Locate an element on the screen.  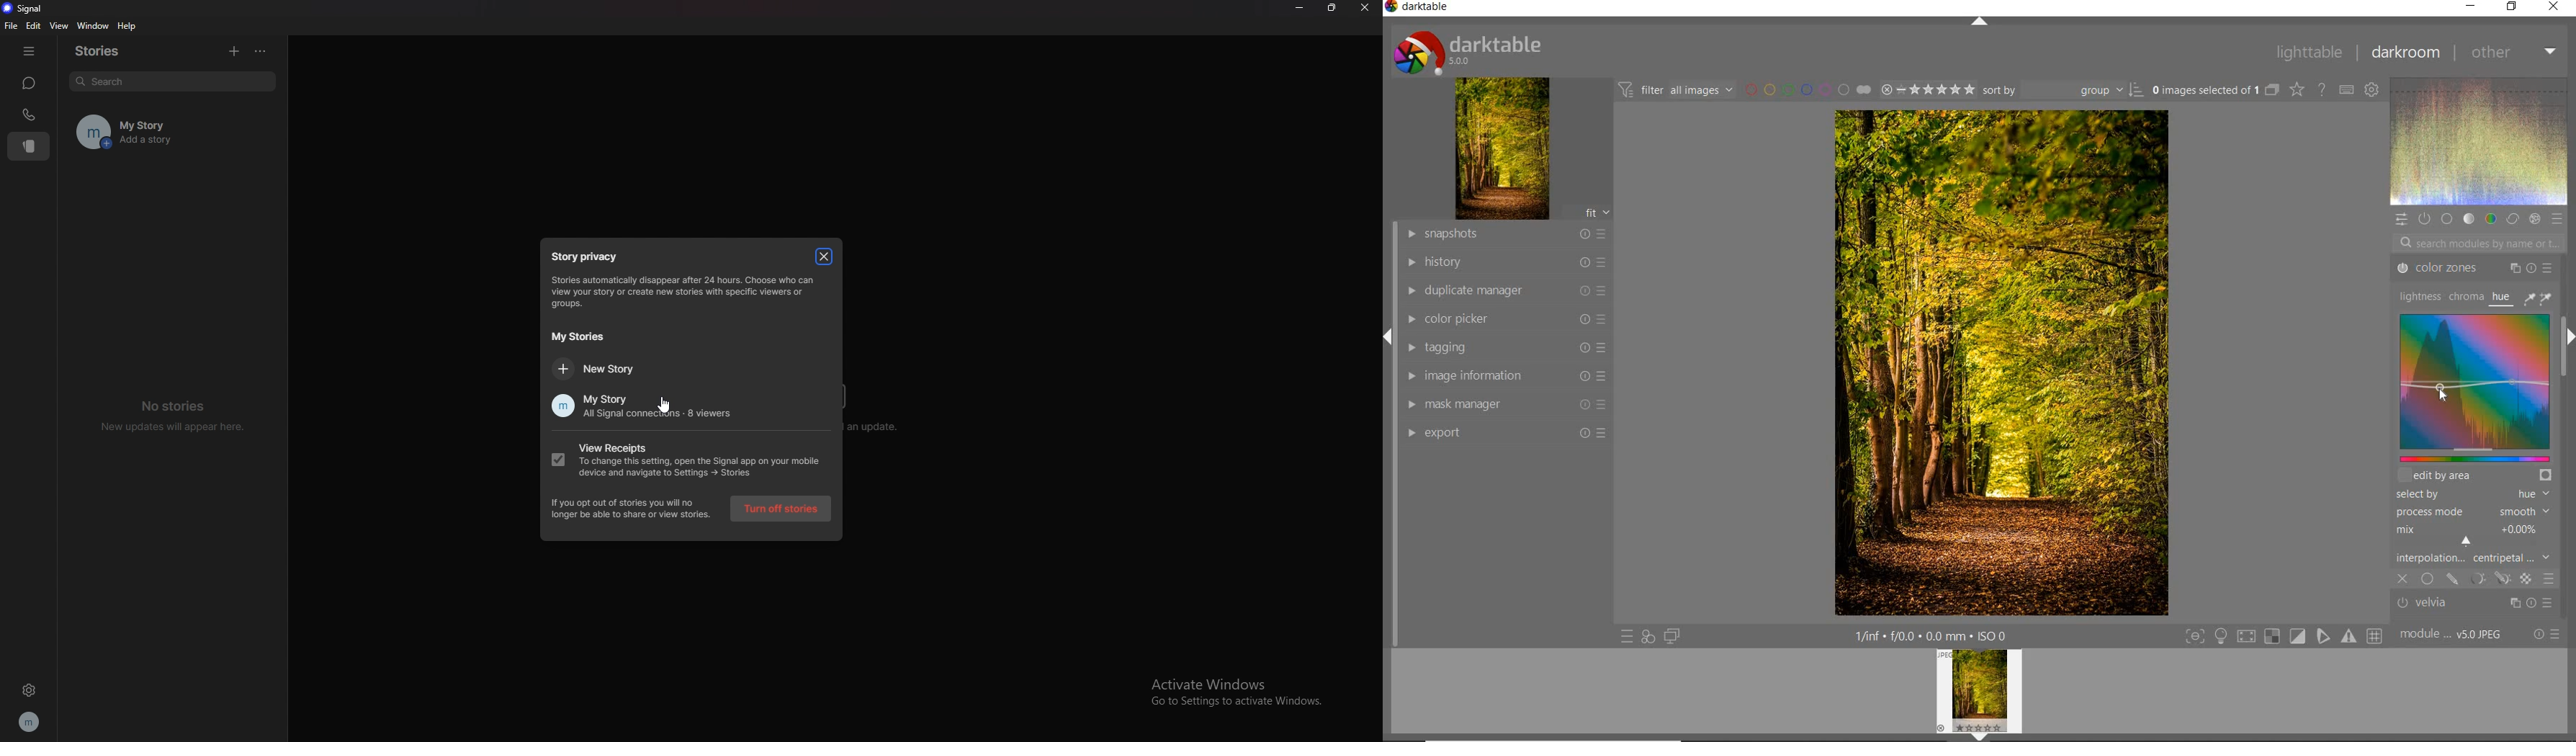
process mode is located at coordinates (2477, 511).